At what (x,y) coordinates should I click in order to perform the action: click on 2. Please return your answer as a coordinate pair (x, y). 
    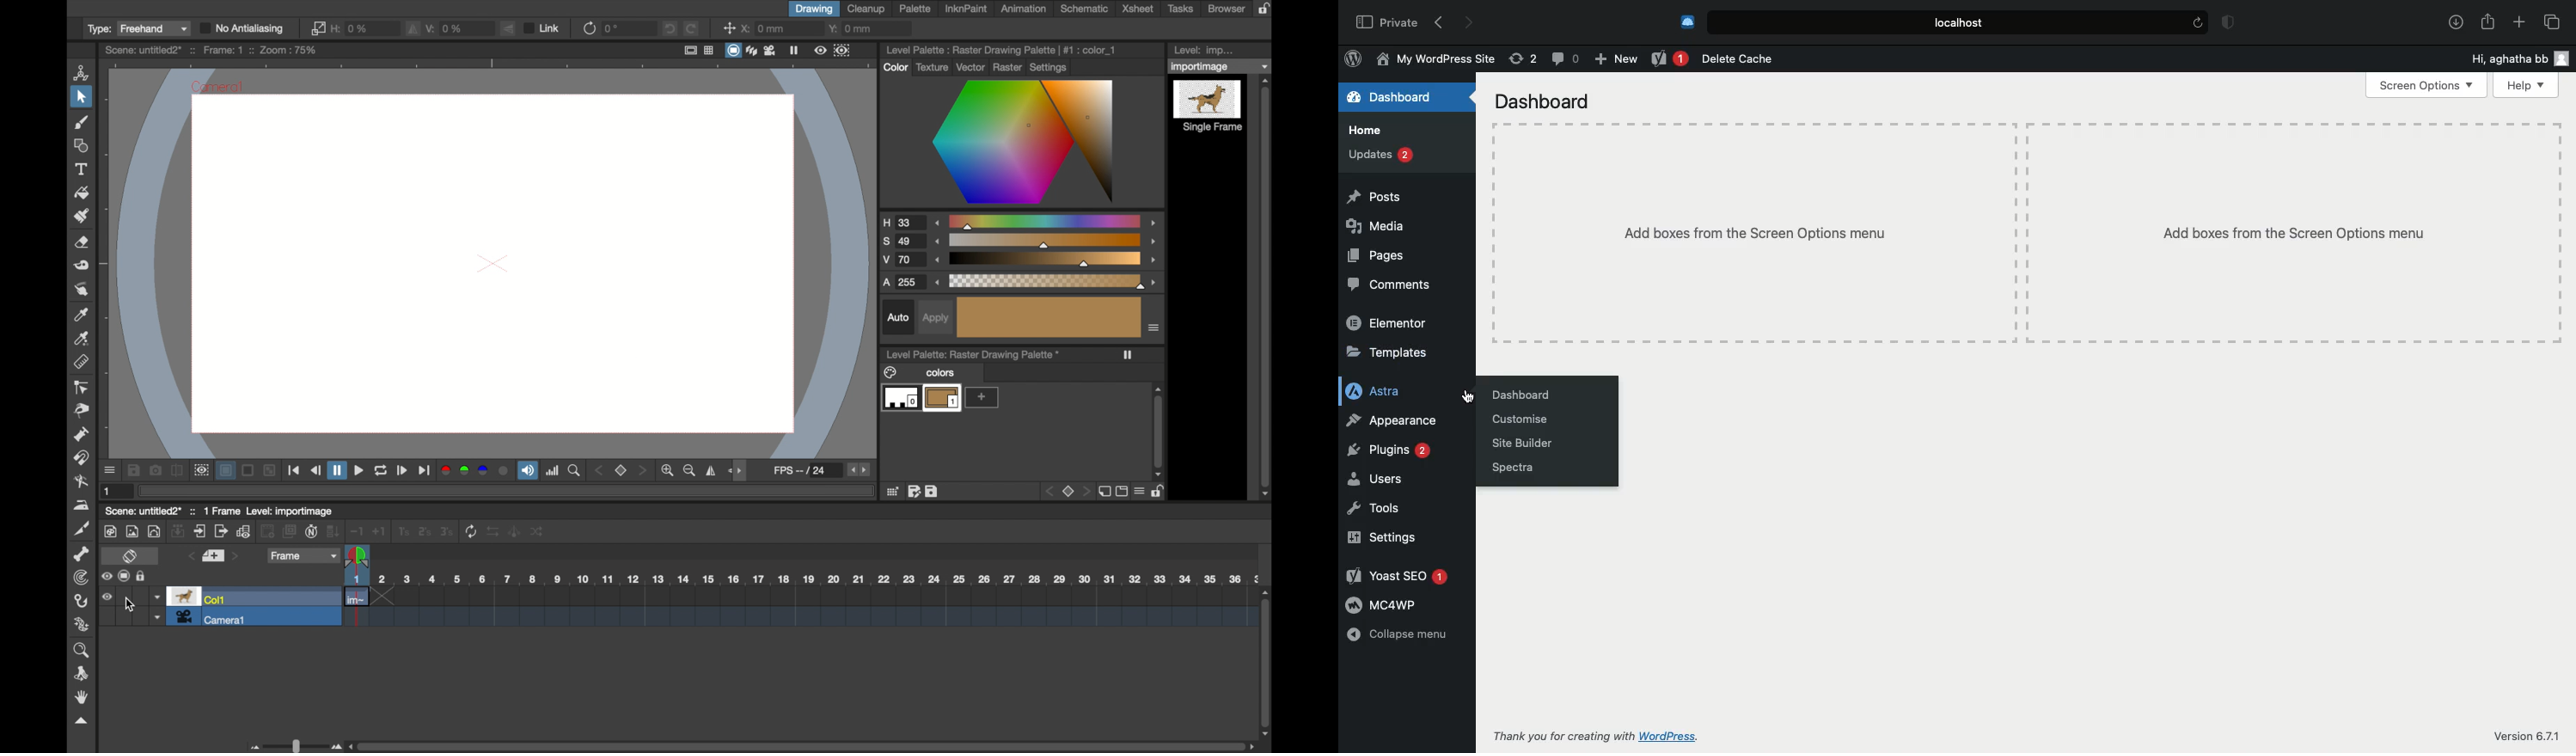
    Looking at the image, I should click on (423, 532).